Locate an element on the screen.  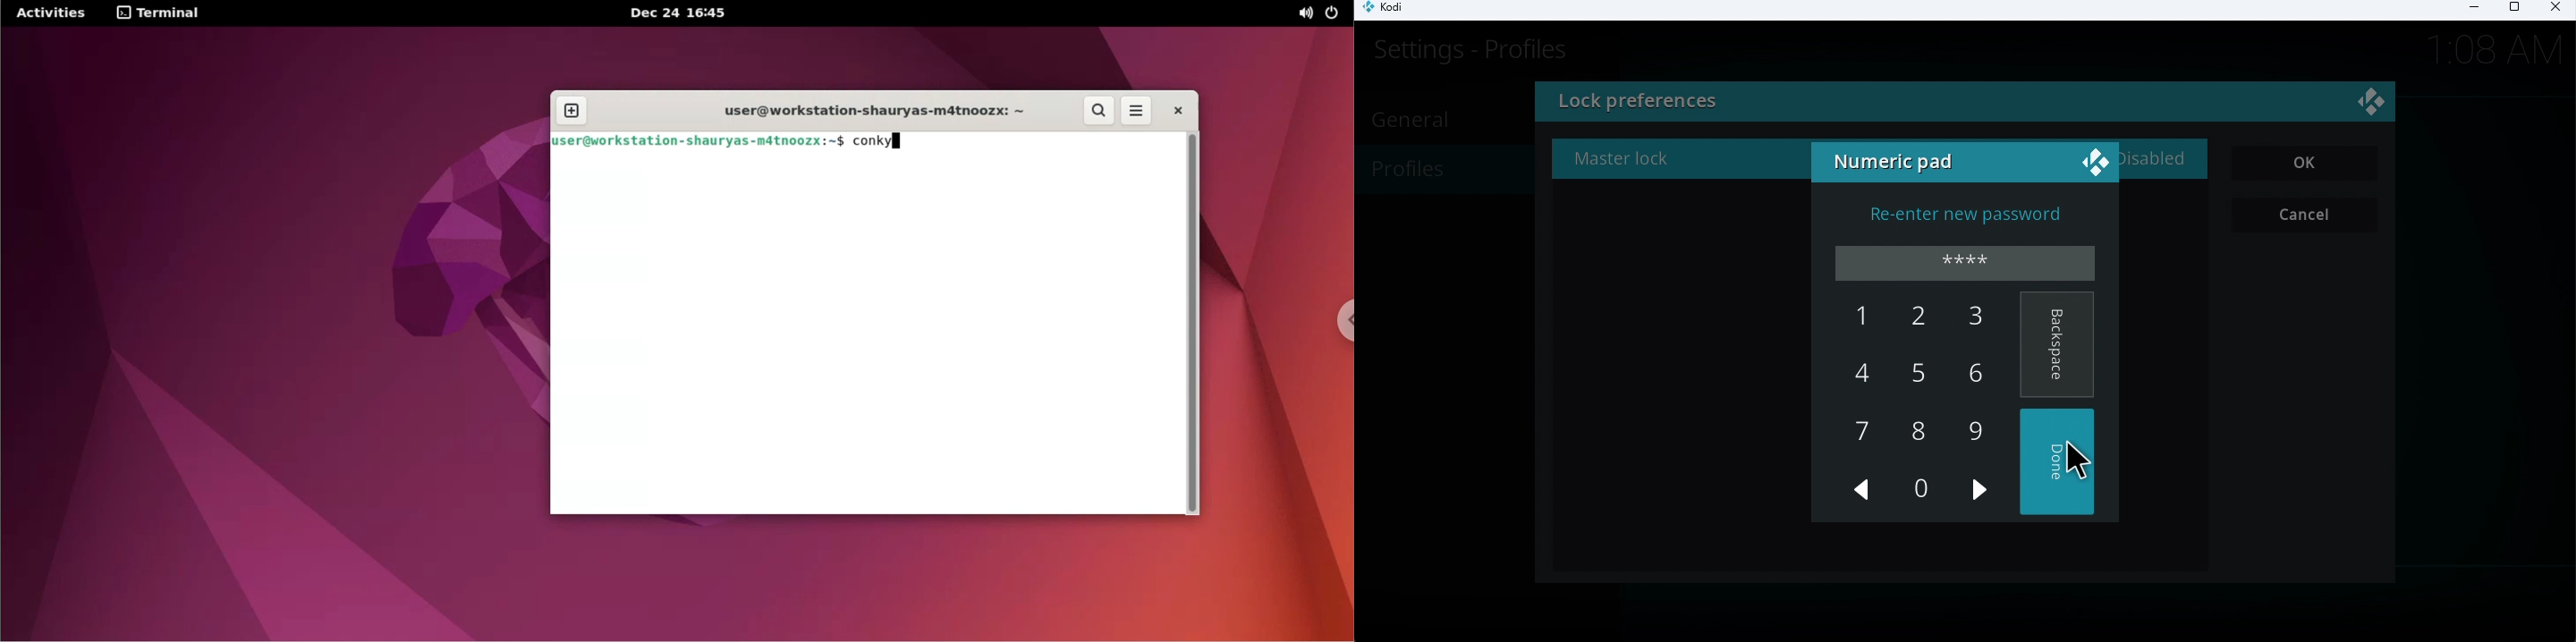
logo is located at coordinates (2093, 160).